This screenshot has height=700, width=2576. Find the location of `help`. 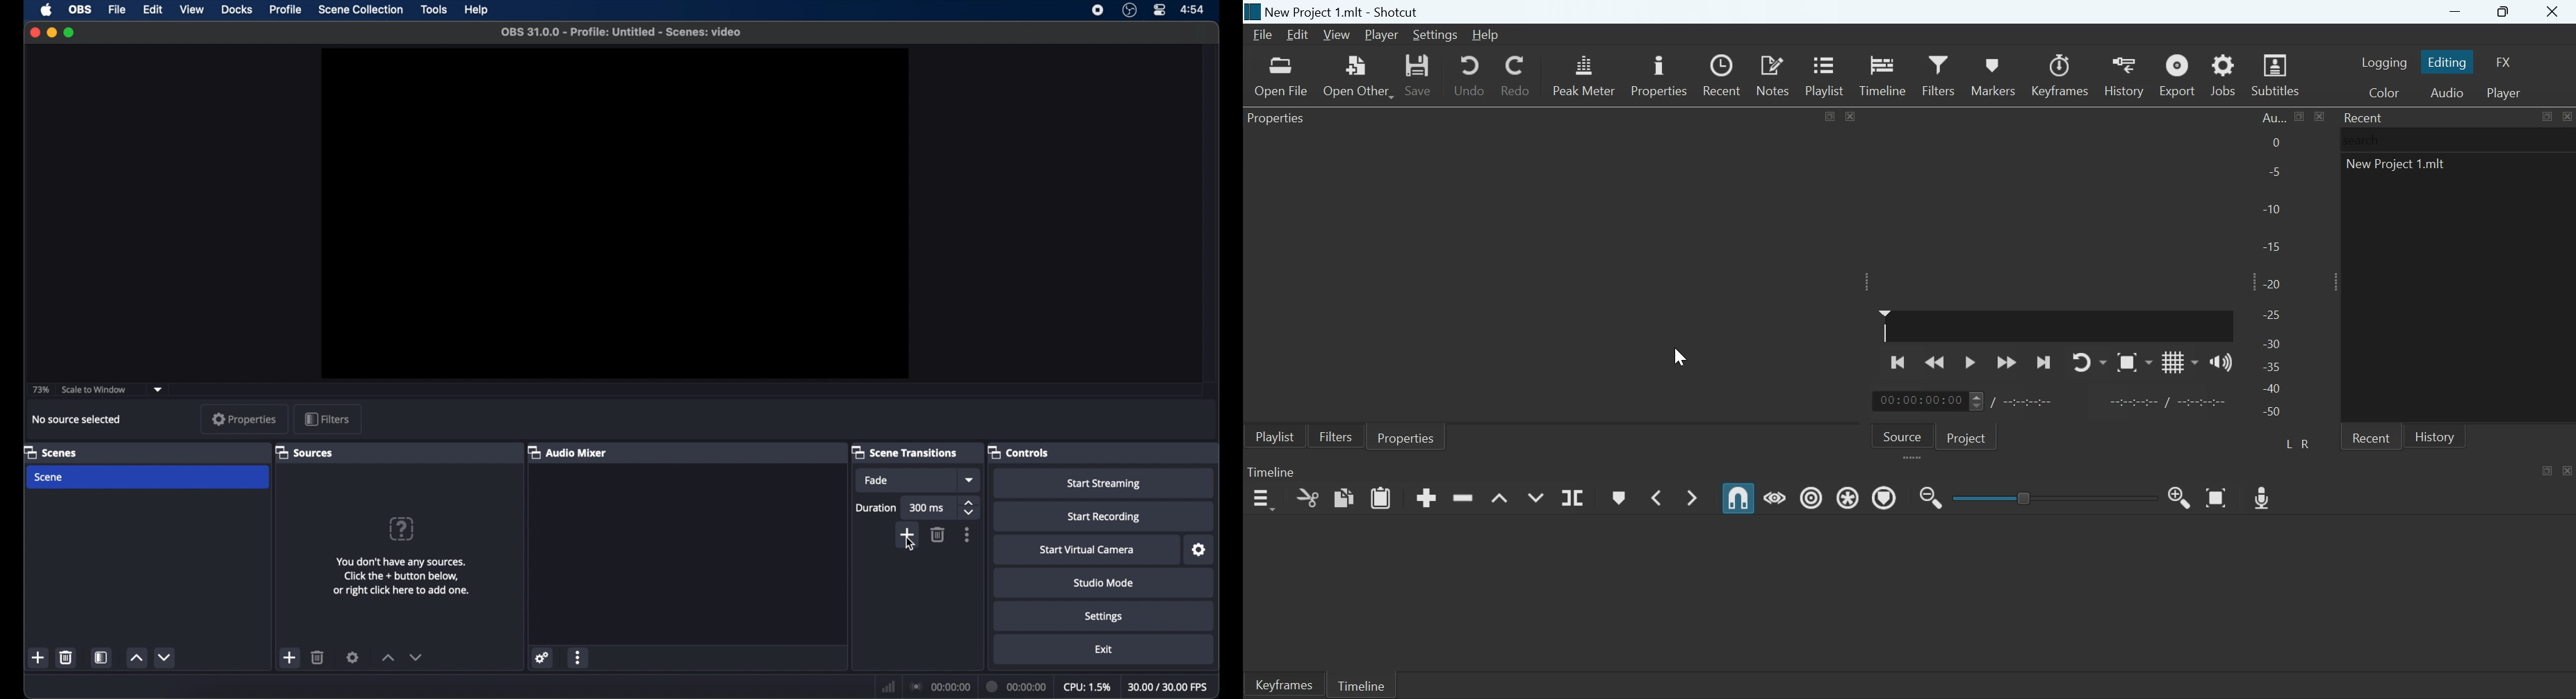

help is located at coordinates (477, 10).